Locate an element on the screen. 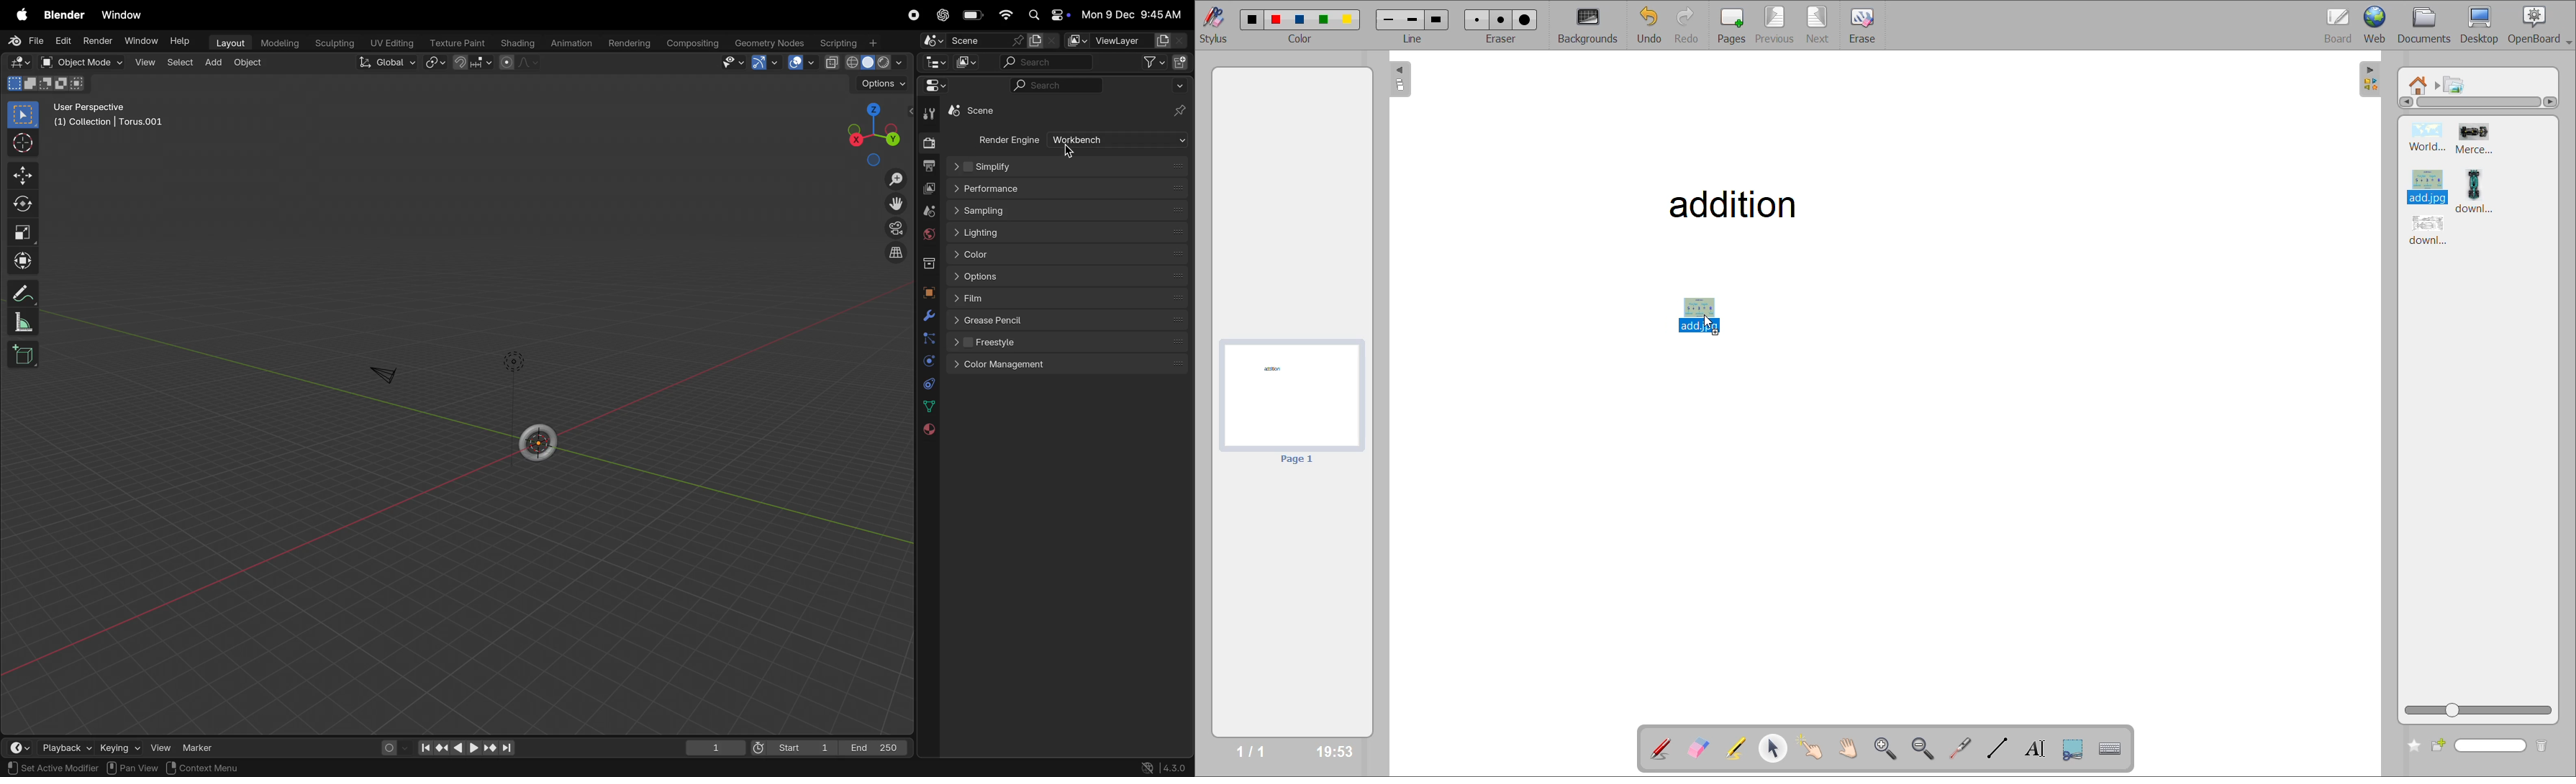 This screenshot has width=2576, height=784. capture part of the screen is located at coordinates (2074, 750).